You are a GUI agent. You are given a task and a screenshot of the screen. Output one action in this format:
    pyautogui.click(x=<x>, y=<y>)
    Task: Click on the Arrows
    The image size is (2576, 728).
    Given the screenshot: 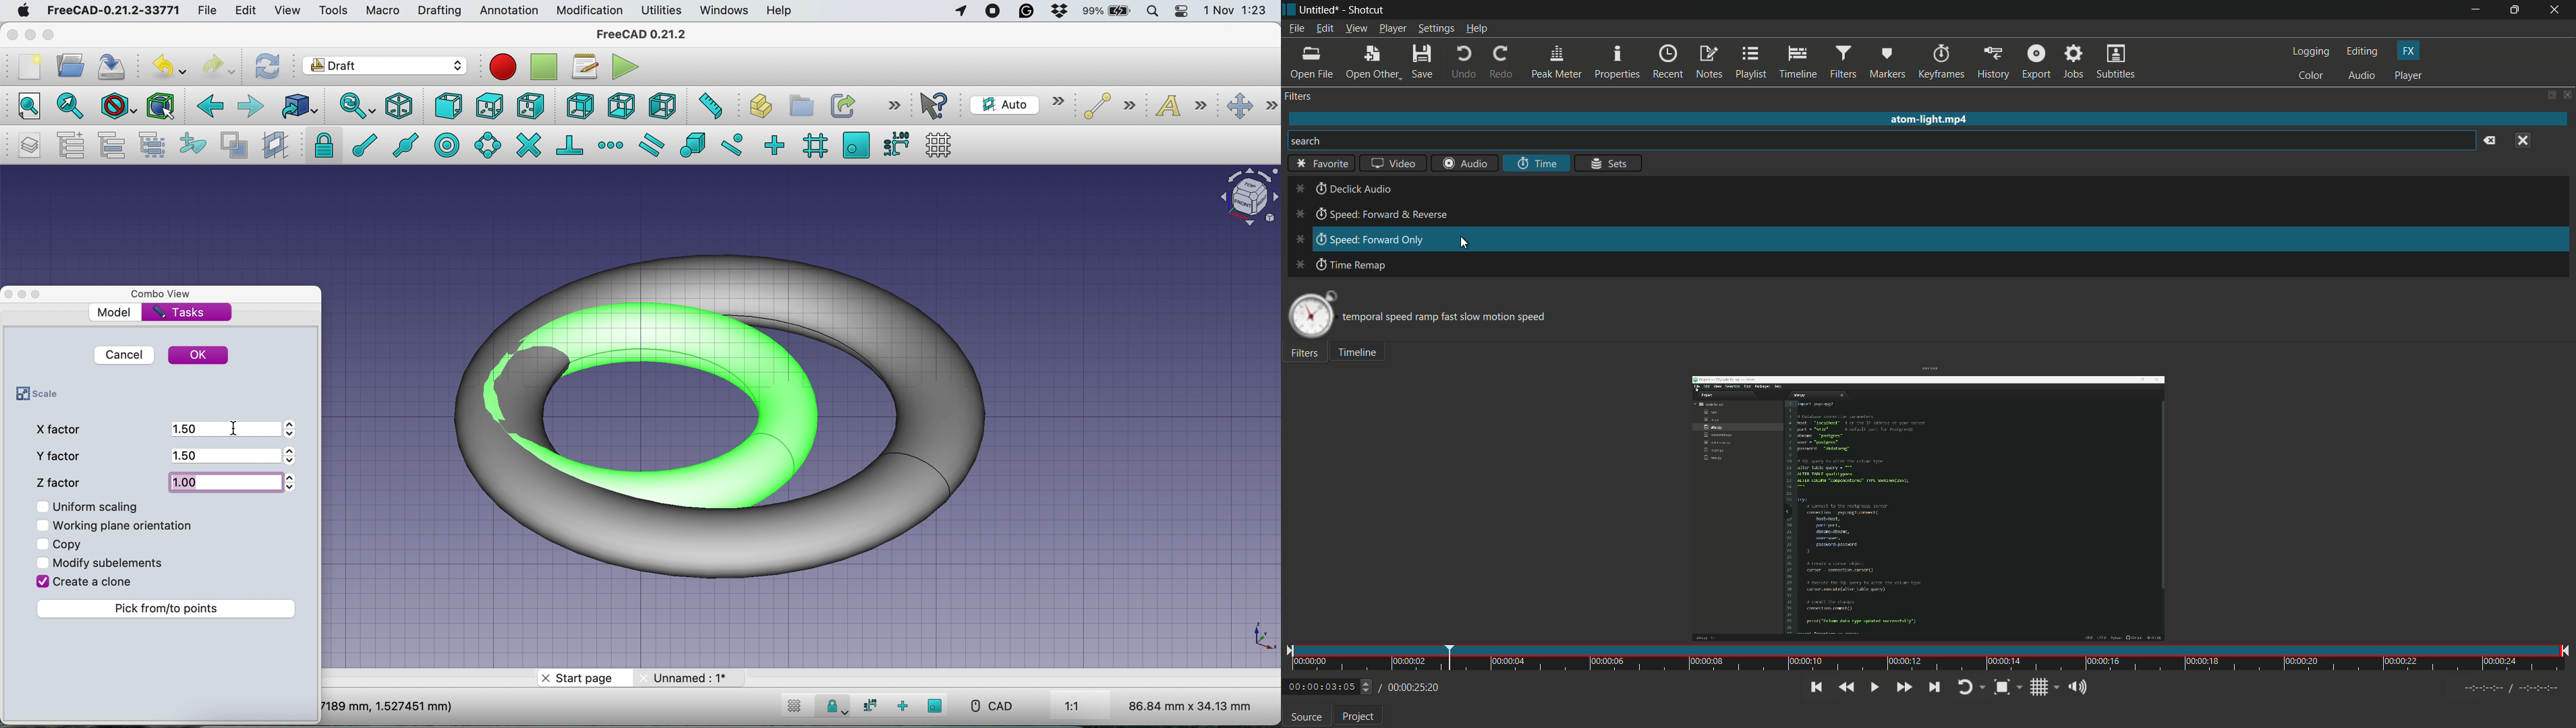 What is the action you would take?
    pyautogui.click(x=295, y=429)
    